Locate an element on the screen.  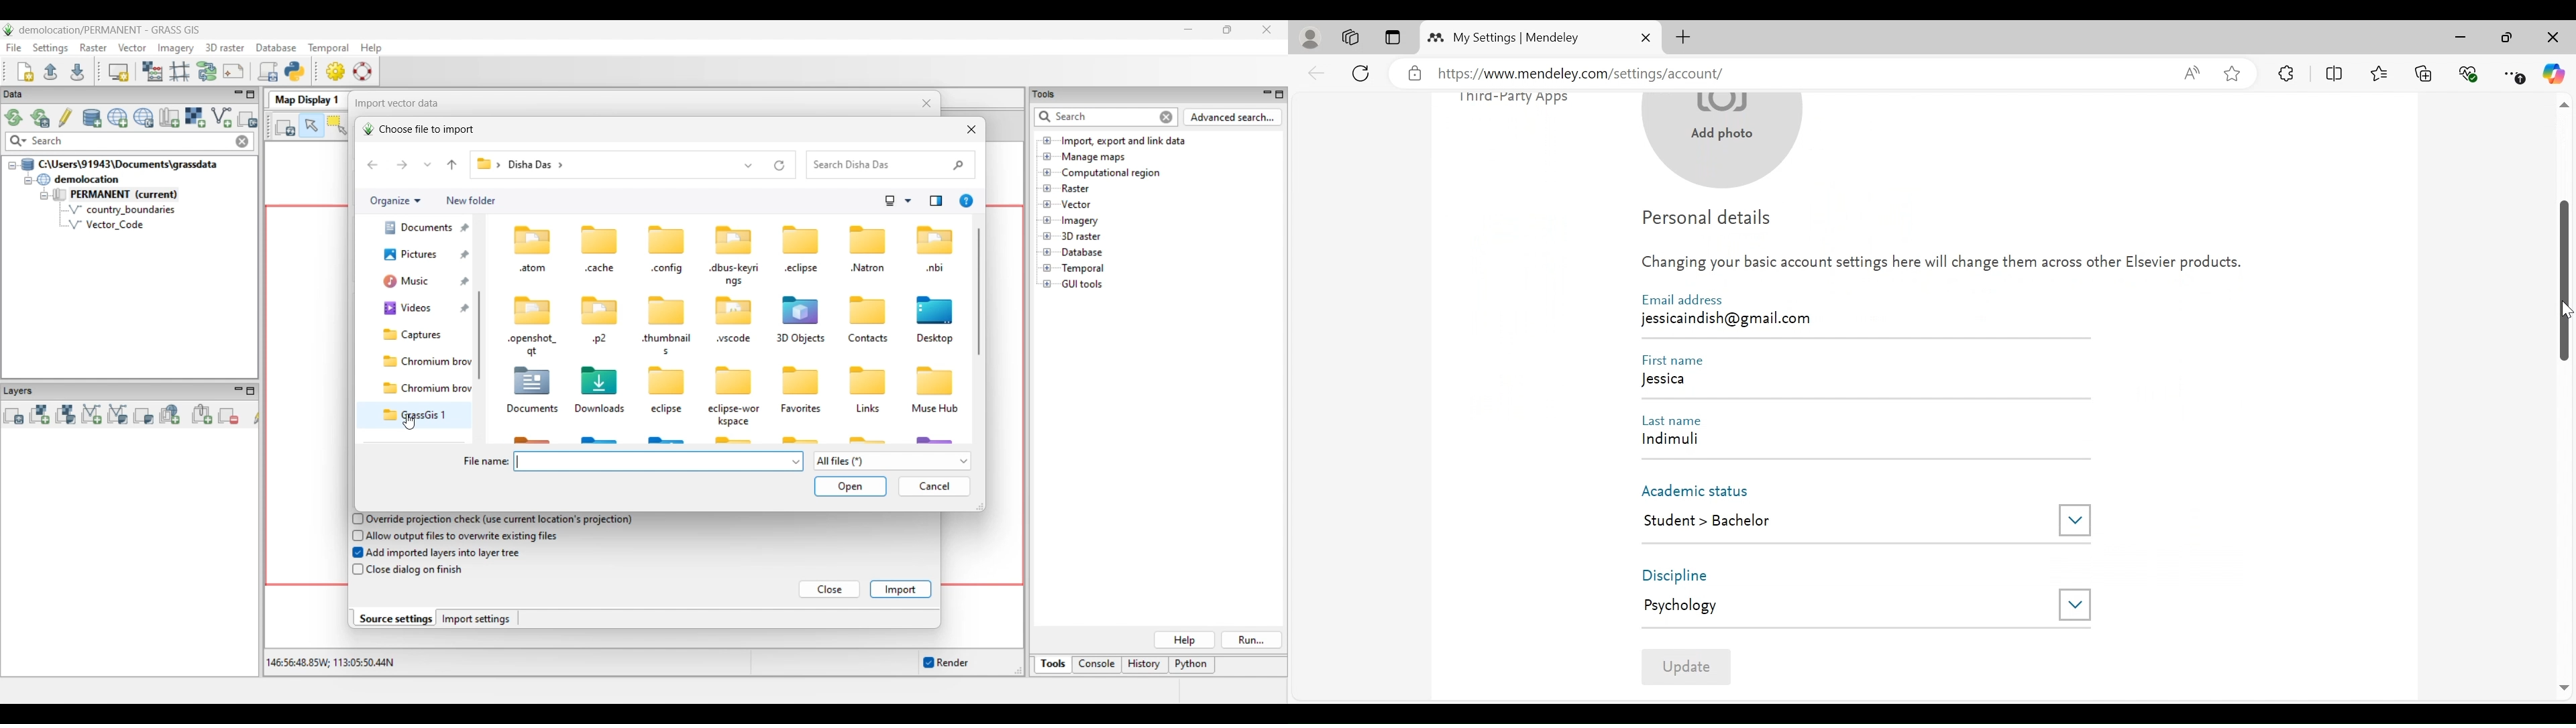
Read aloud this page is located at coordinates (2192, 72).